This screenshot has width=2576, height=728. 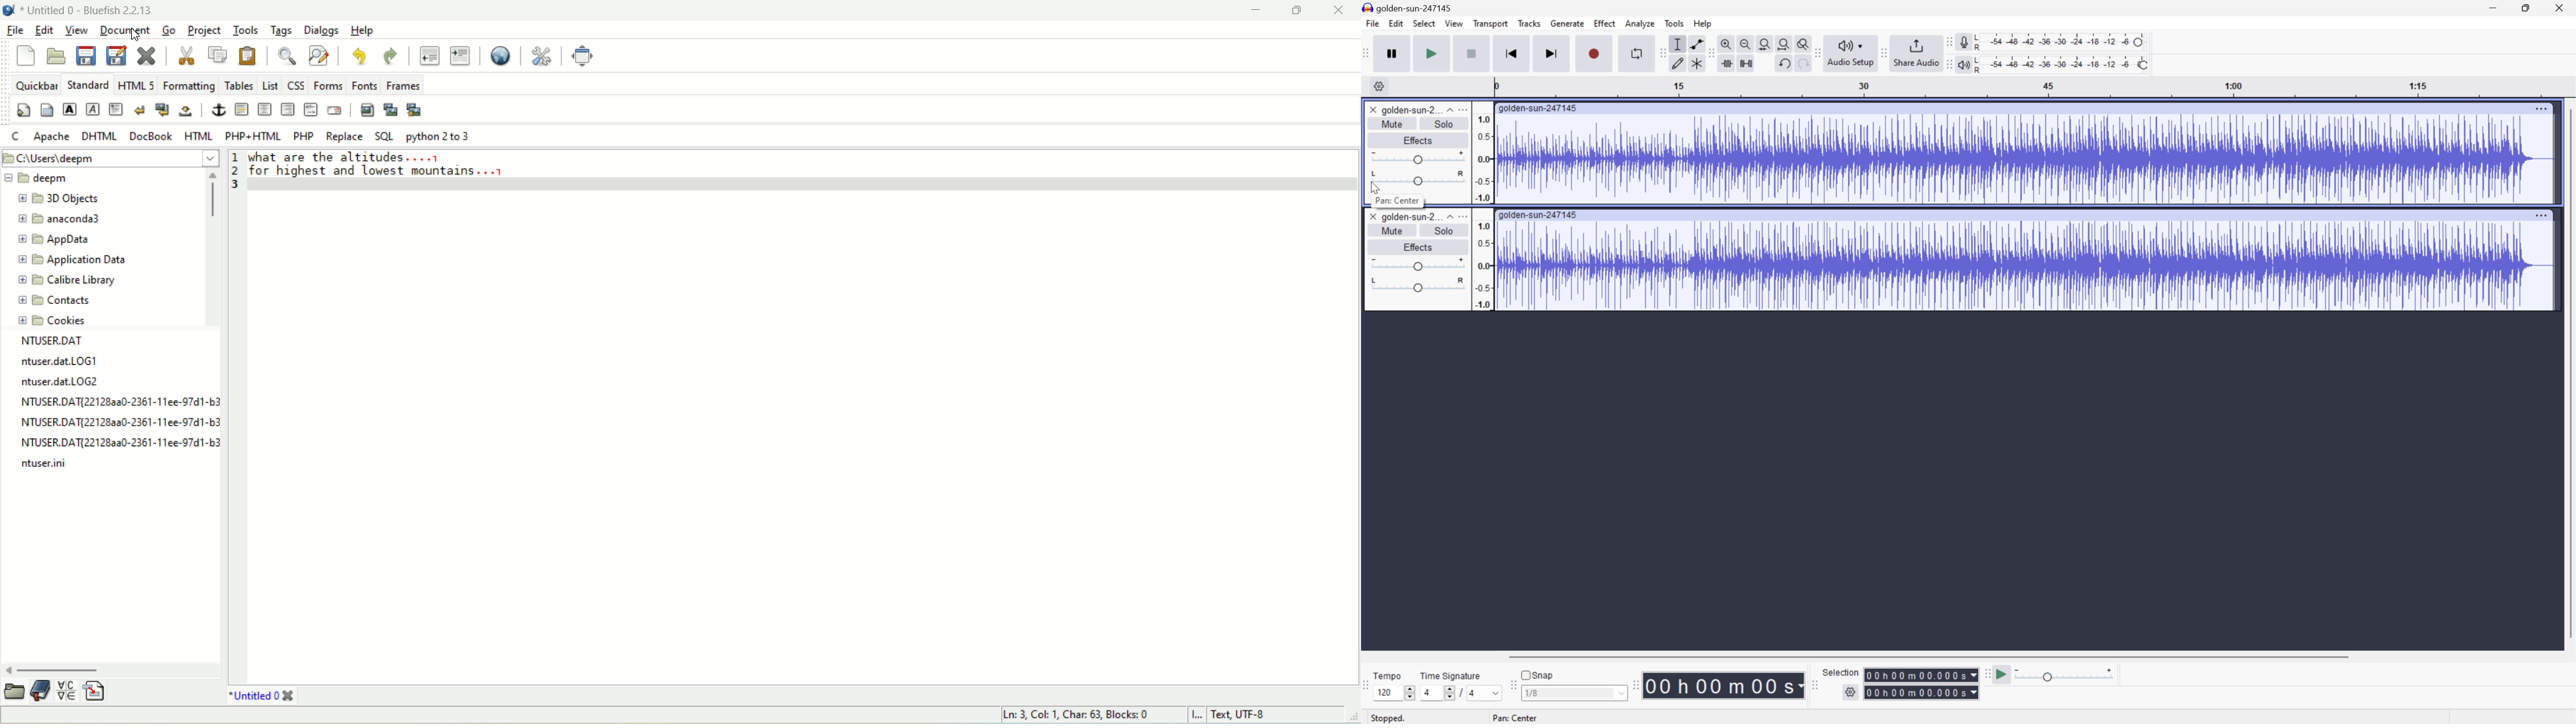 I want to click on list, so click(x=269, y=84).